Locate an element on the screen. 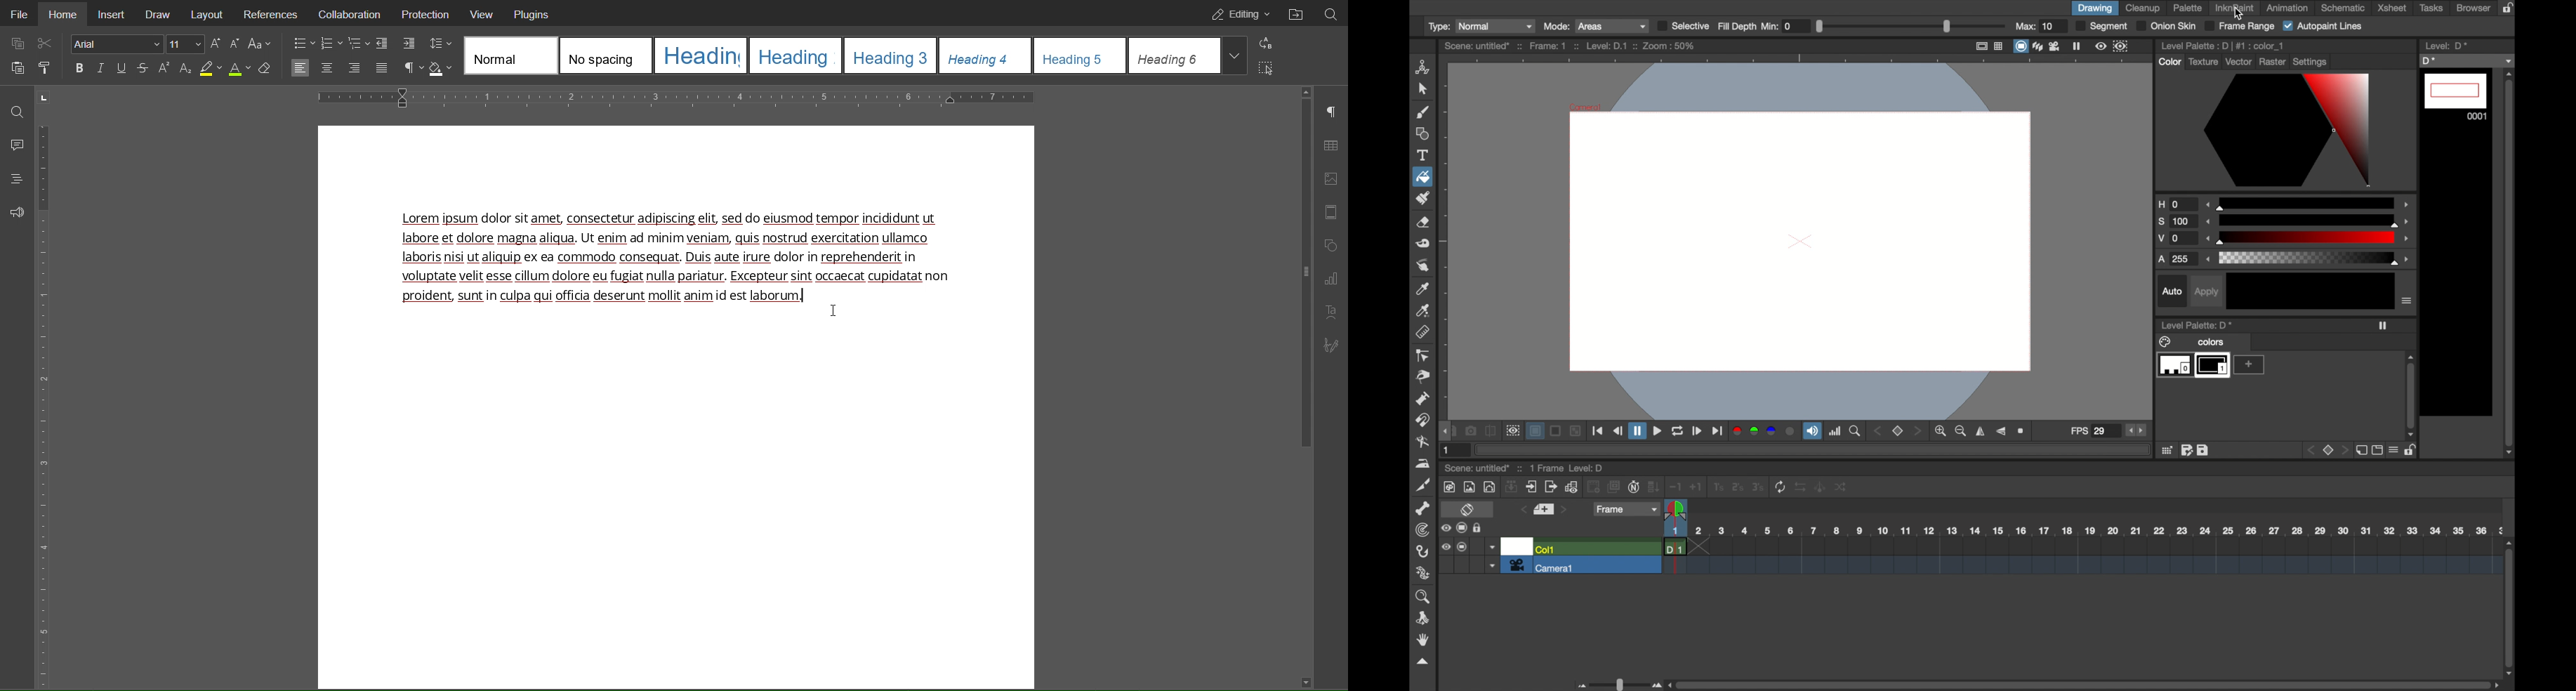 The height and width of the screenshot is (700, 2576). Layout is located at coordinates (207, 13).